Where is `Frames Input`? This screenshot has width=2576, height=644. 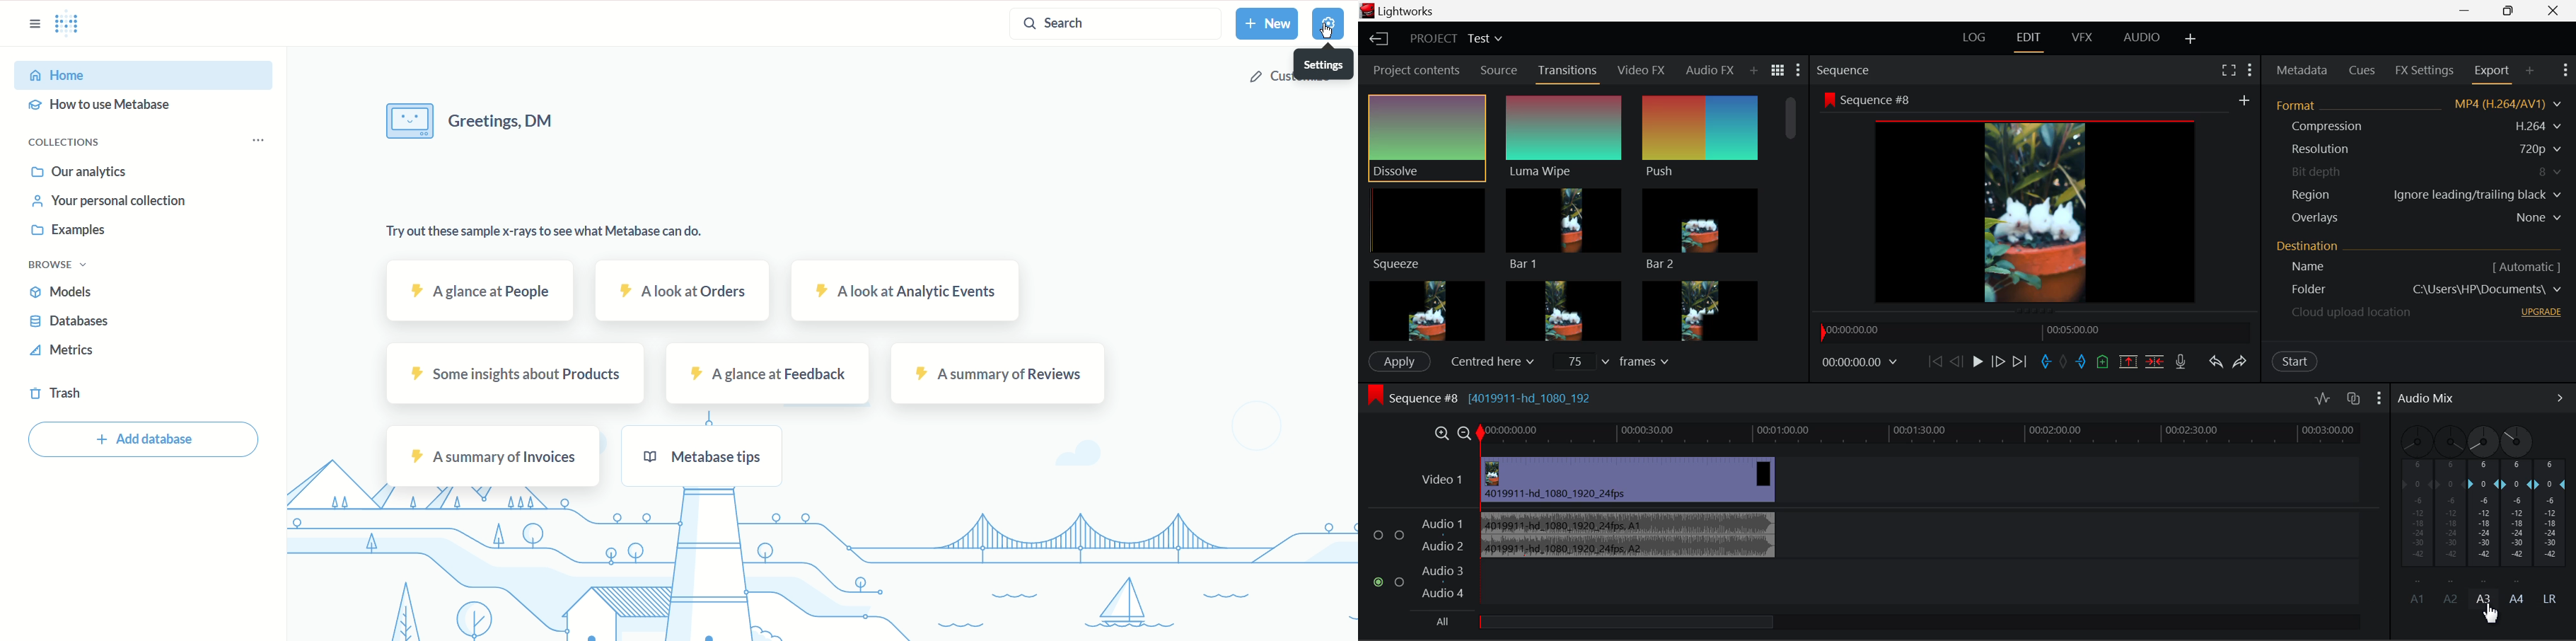 Frames Input is located at coordinates (1619, 360).